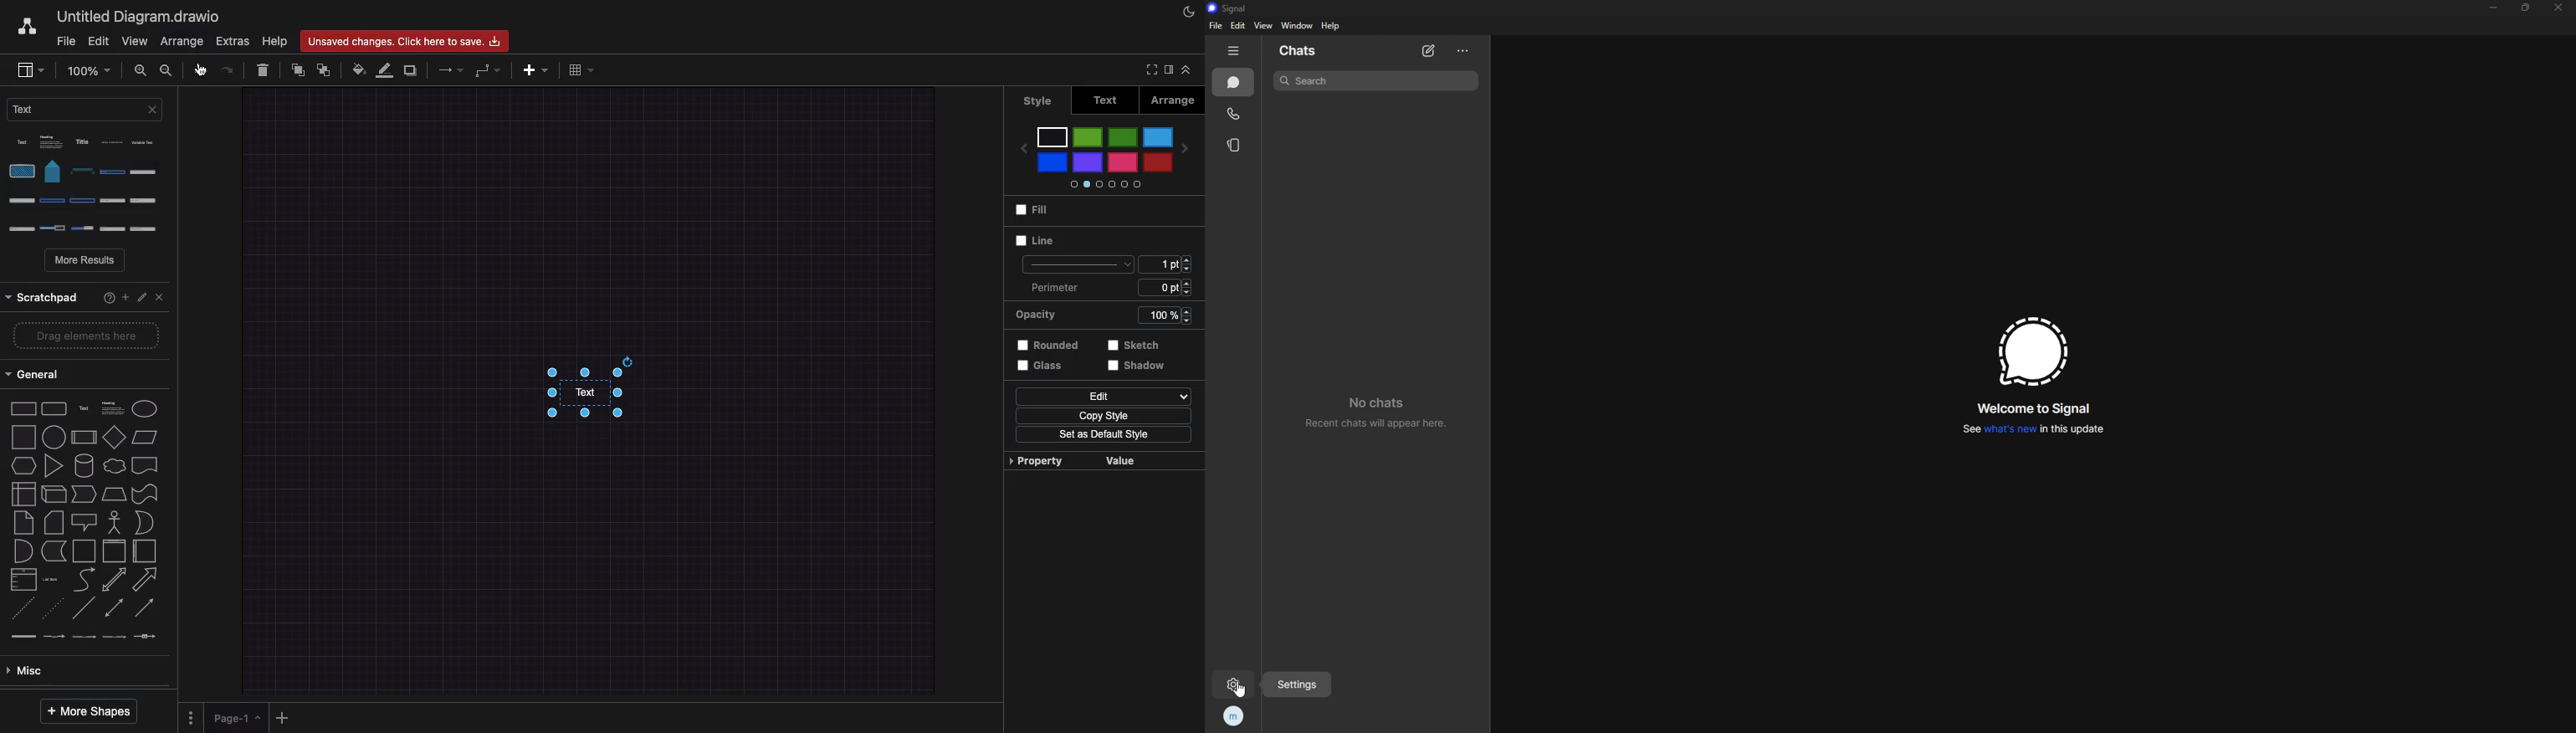 The image size is (2576, 756). What do you see at coordinates (412, 71) in the screenshot?
I see `Duplicate` at bounding box center [412, 71].